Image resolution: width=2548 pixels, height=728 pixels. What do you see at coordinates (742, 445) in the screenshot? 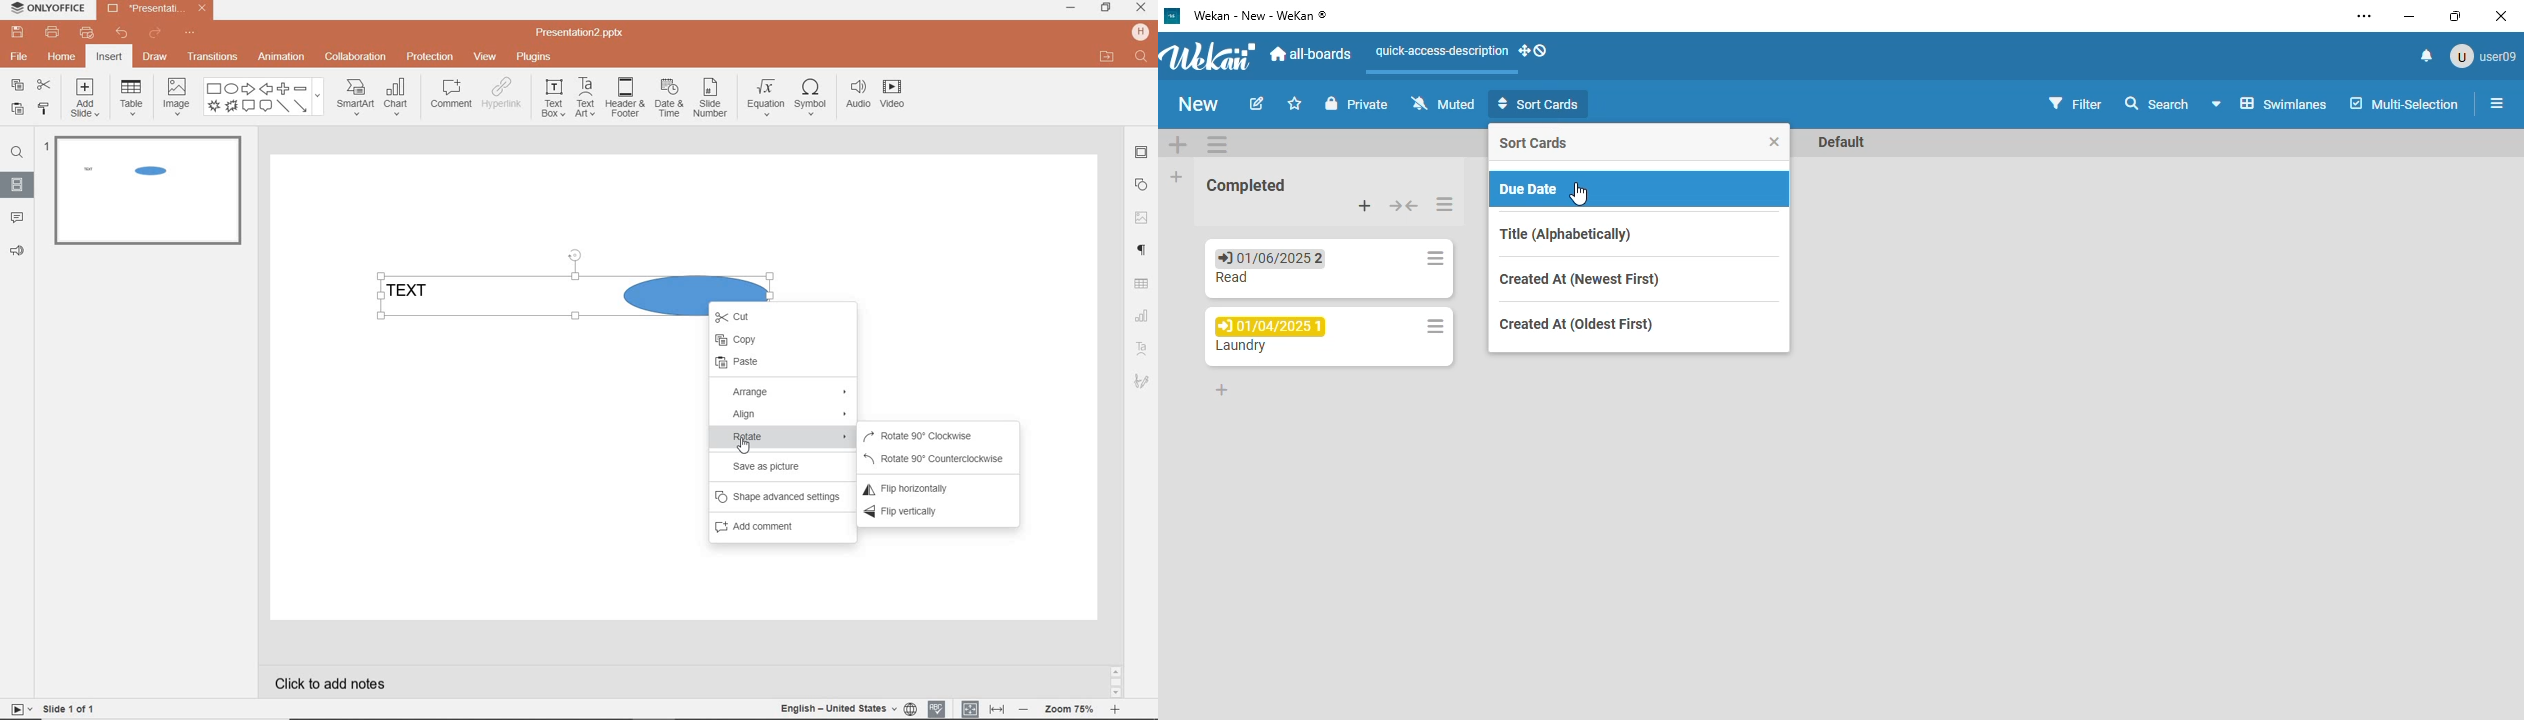
I see `cursor` at bounding box center [742, 445].